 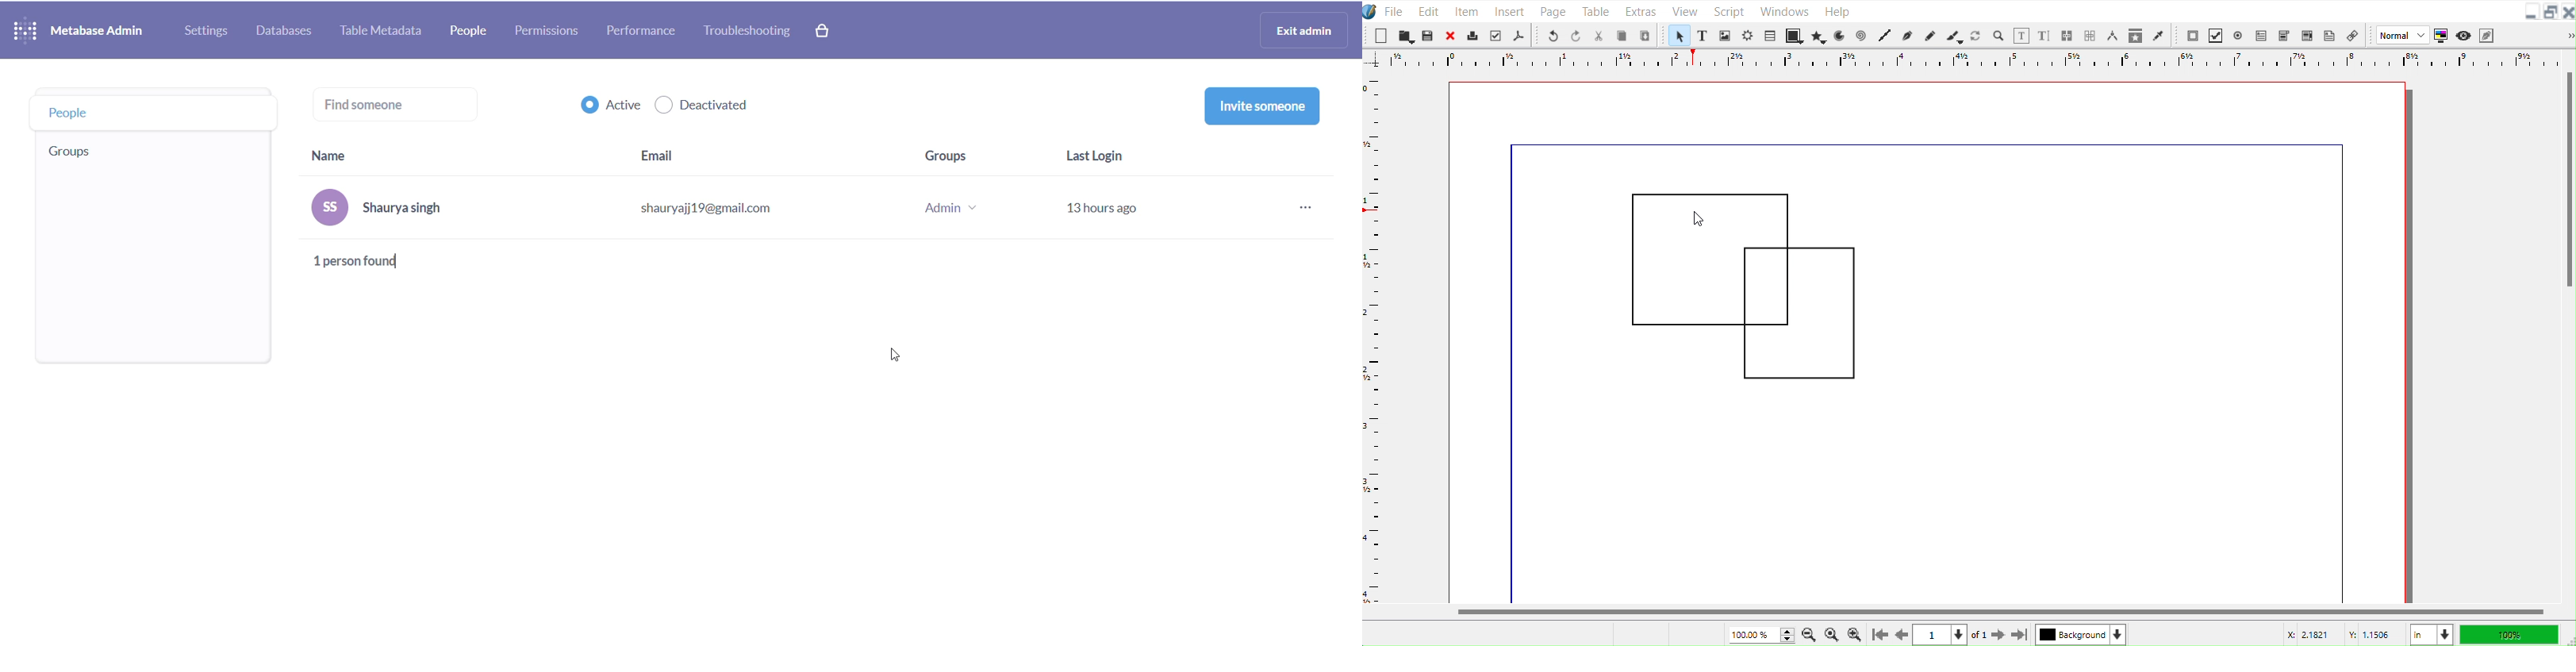 What do you see at coordinates (2137, 35) in the screenshot?
I see `Copy Item Properties` at bounding box center [2137, 35].